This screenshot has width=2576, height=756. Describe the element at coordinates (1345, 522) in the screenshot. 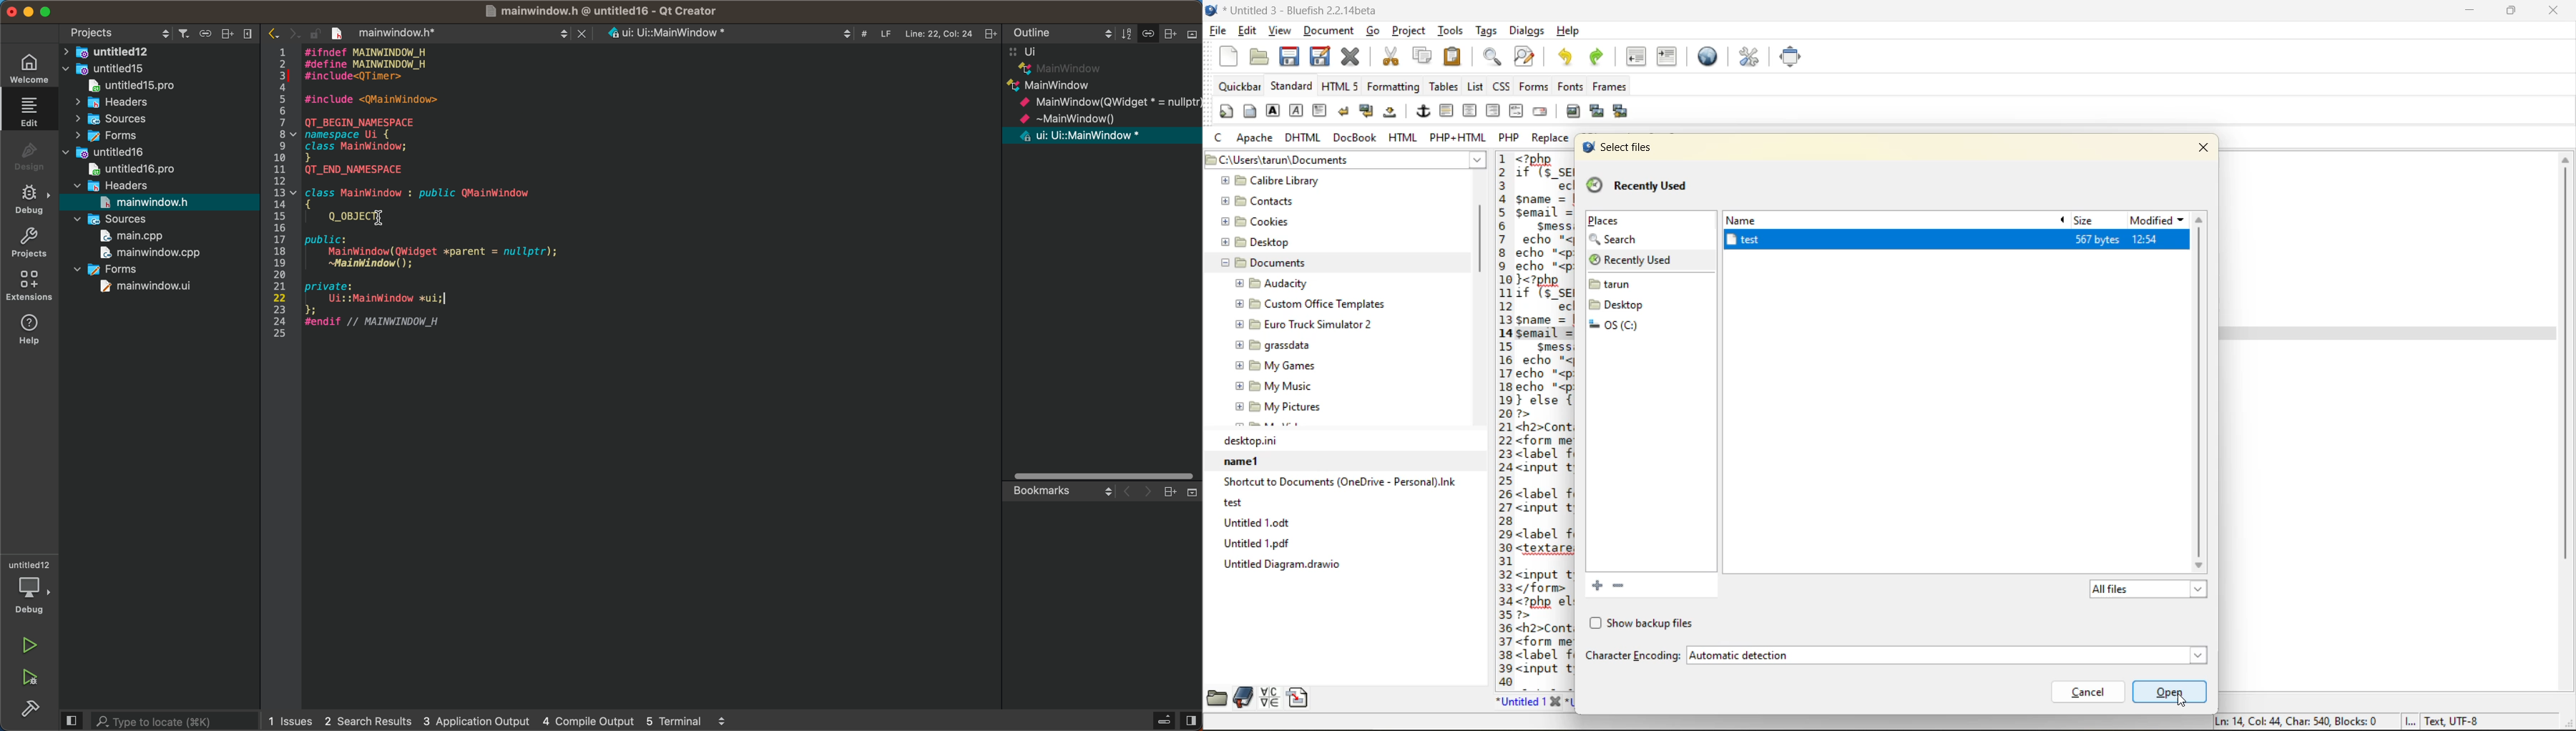

I see `Untitled 1.odt` at that location.